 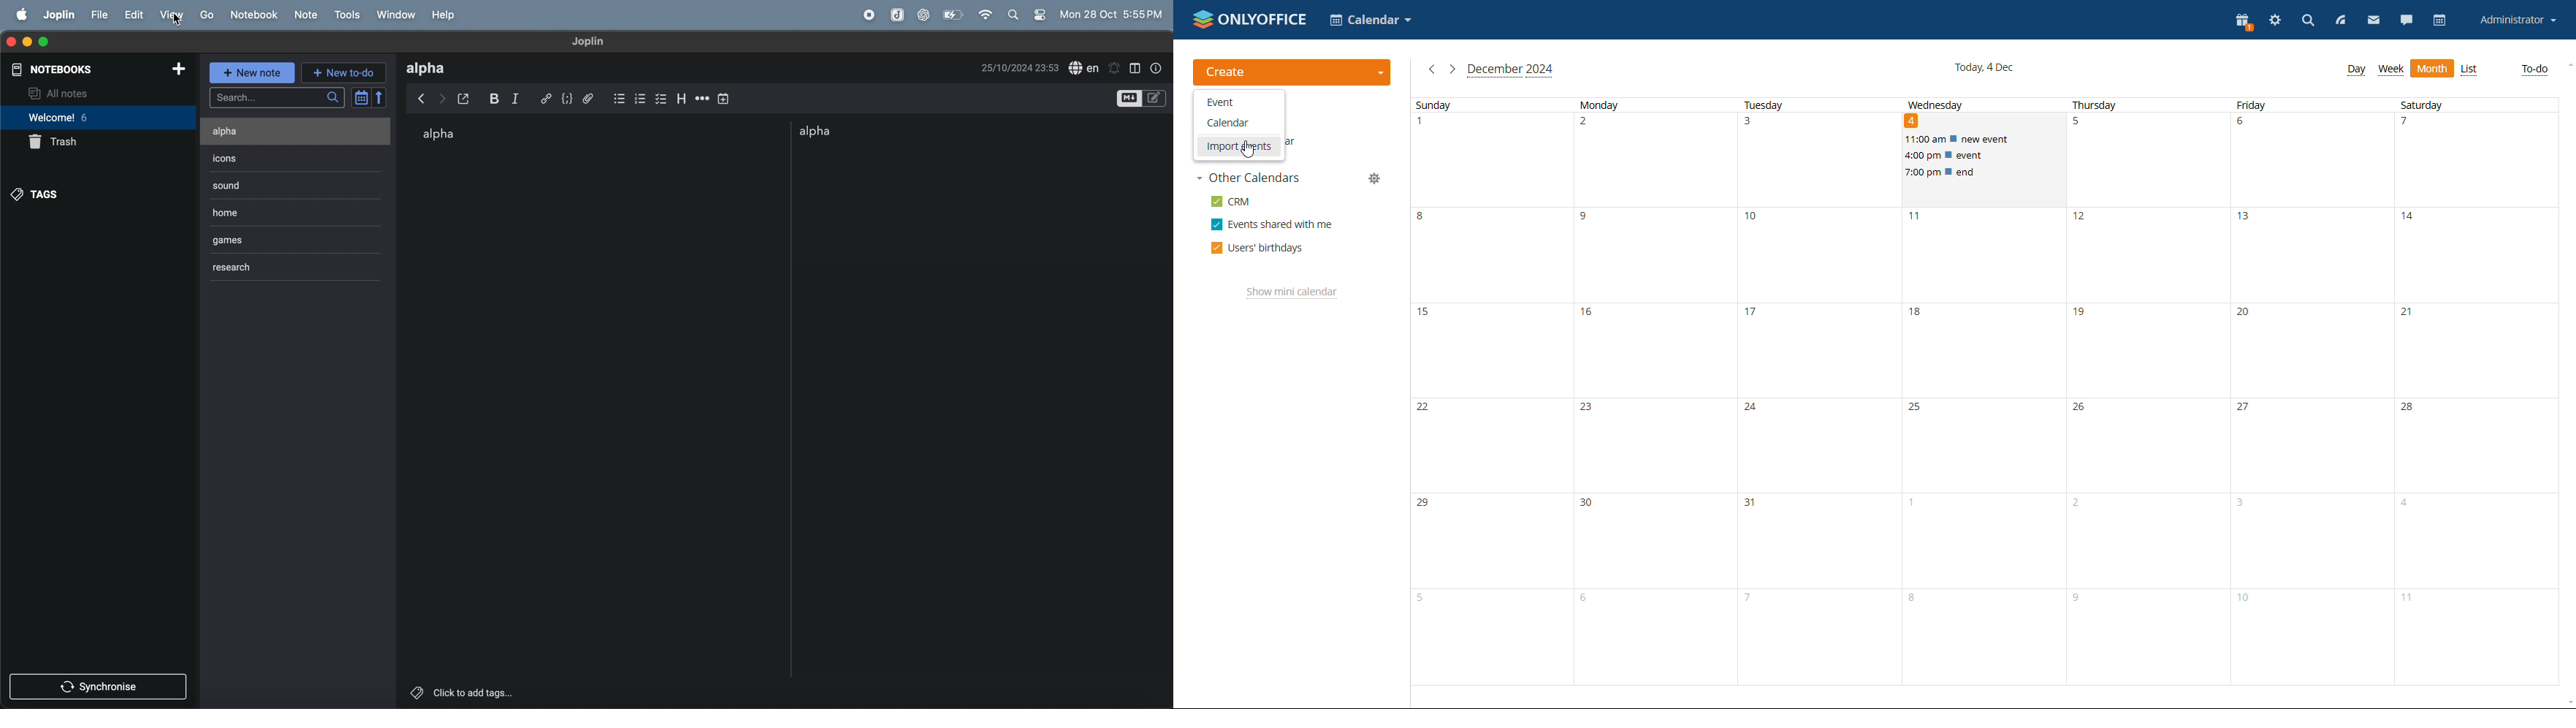 I want to click on bullet list, so click(x=618, y=96).